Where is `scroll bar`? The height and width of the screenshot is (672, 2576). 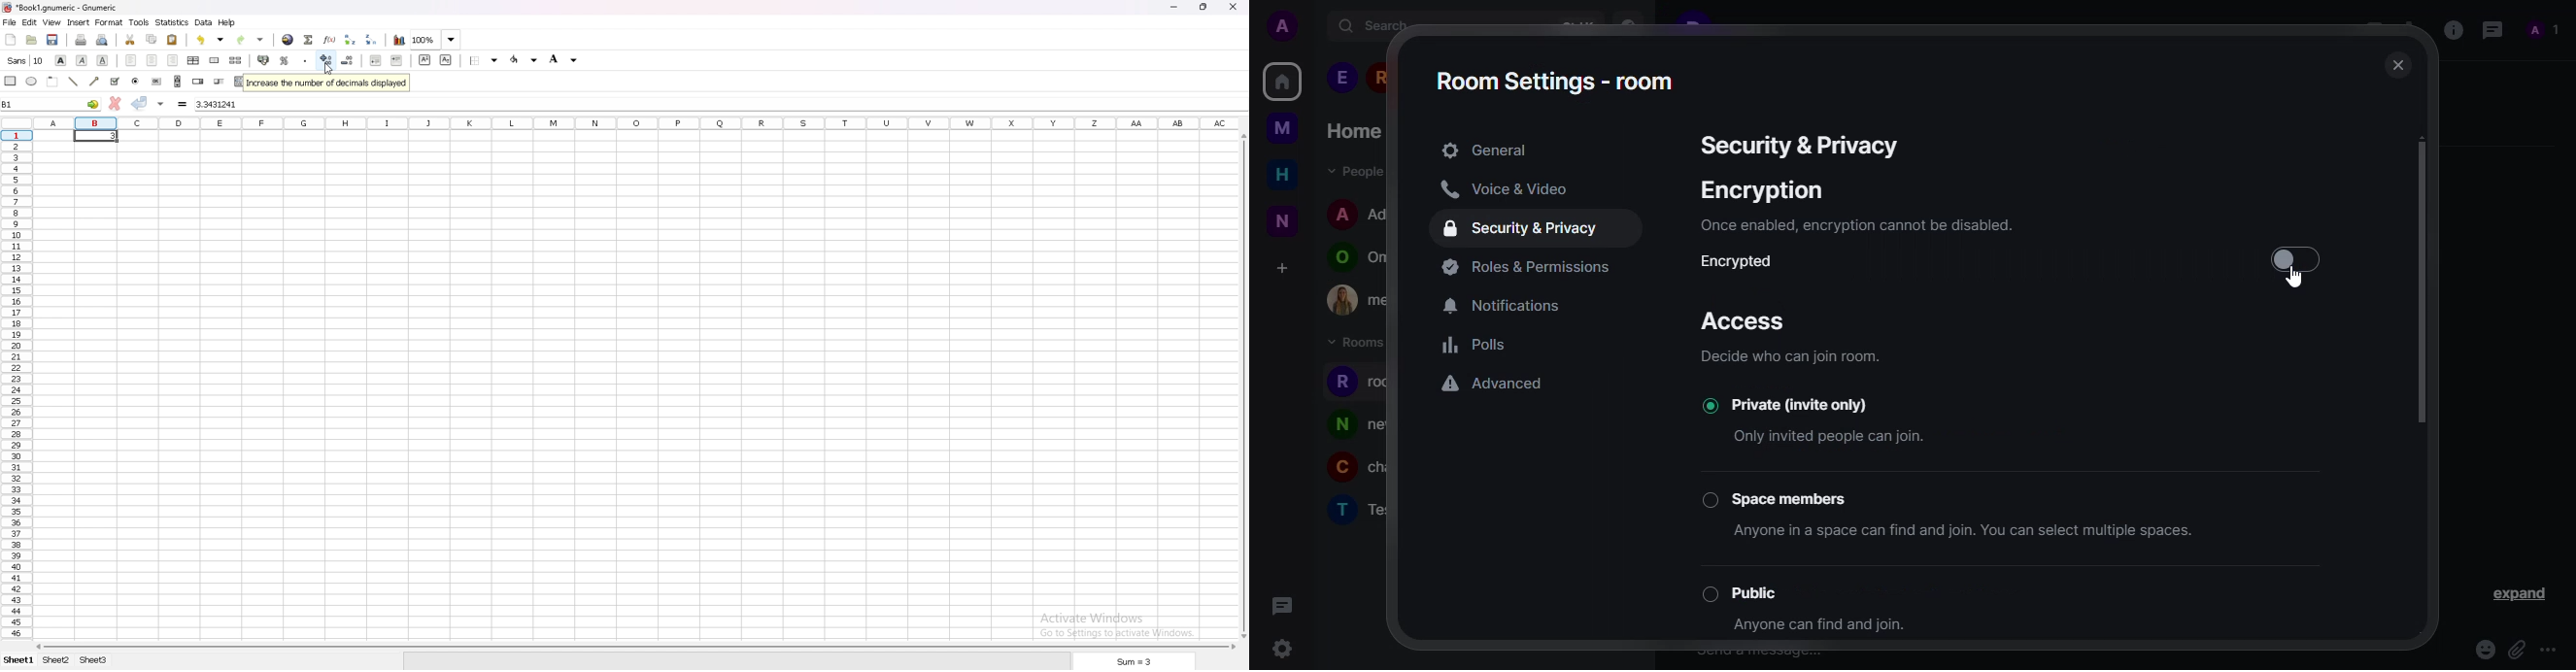 scroll bar is located at coordinates (638, 647).